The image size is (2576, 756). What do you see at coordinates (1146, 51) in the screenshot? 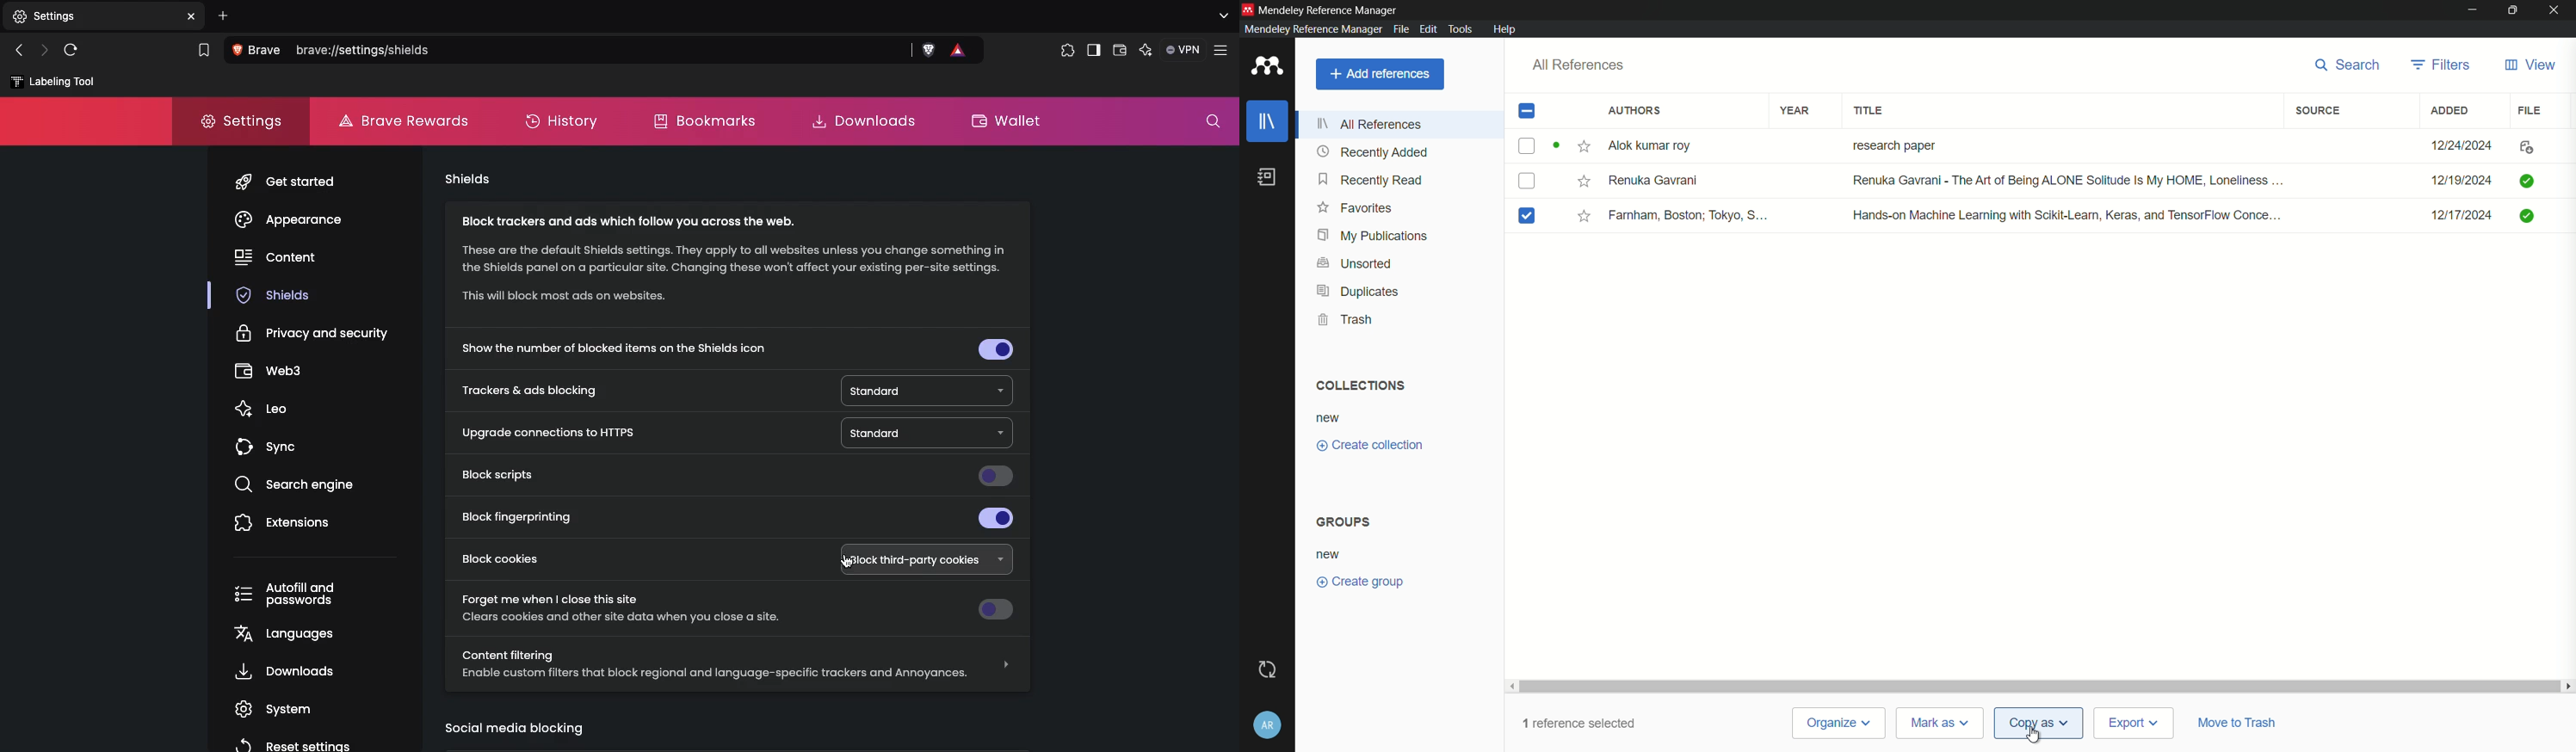
I see `Leo AI` at bounding box center [1146, 51].